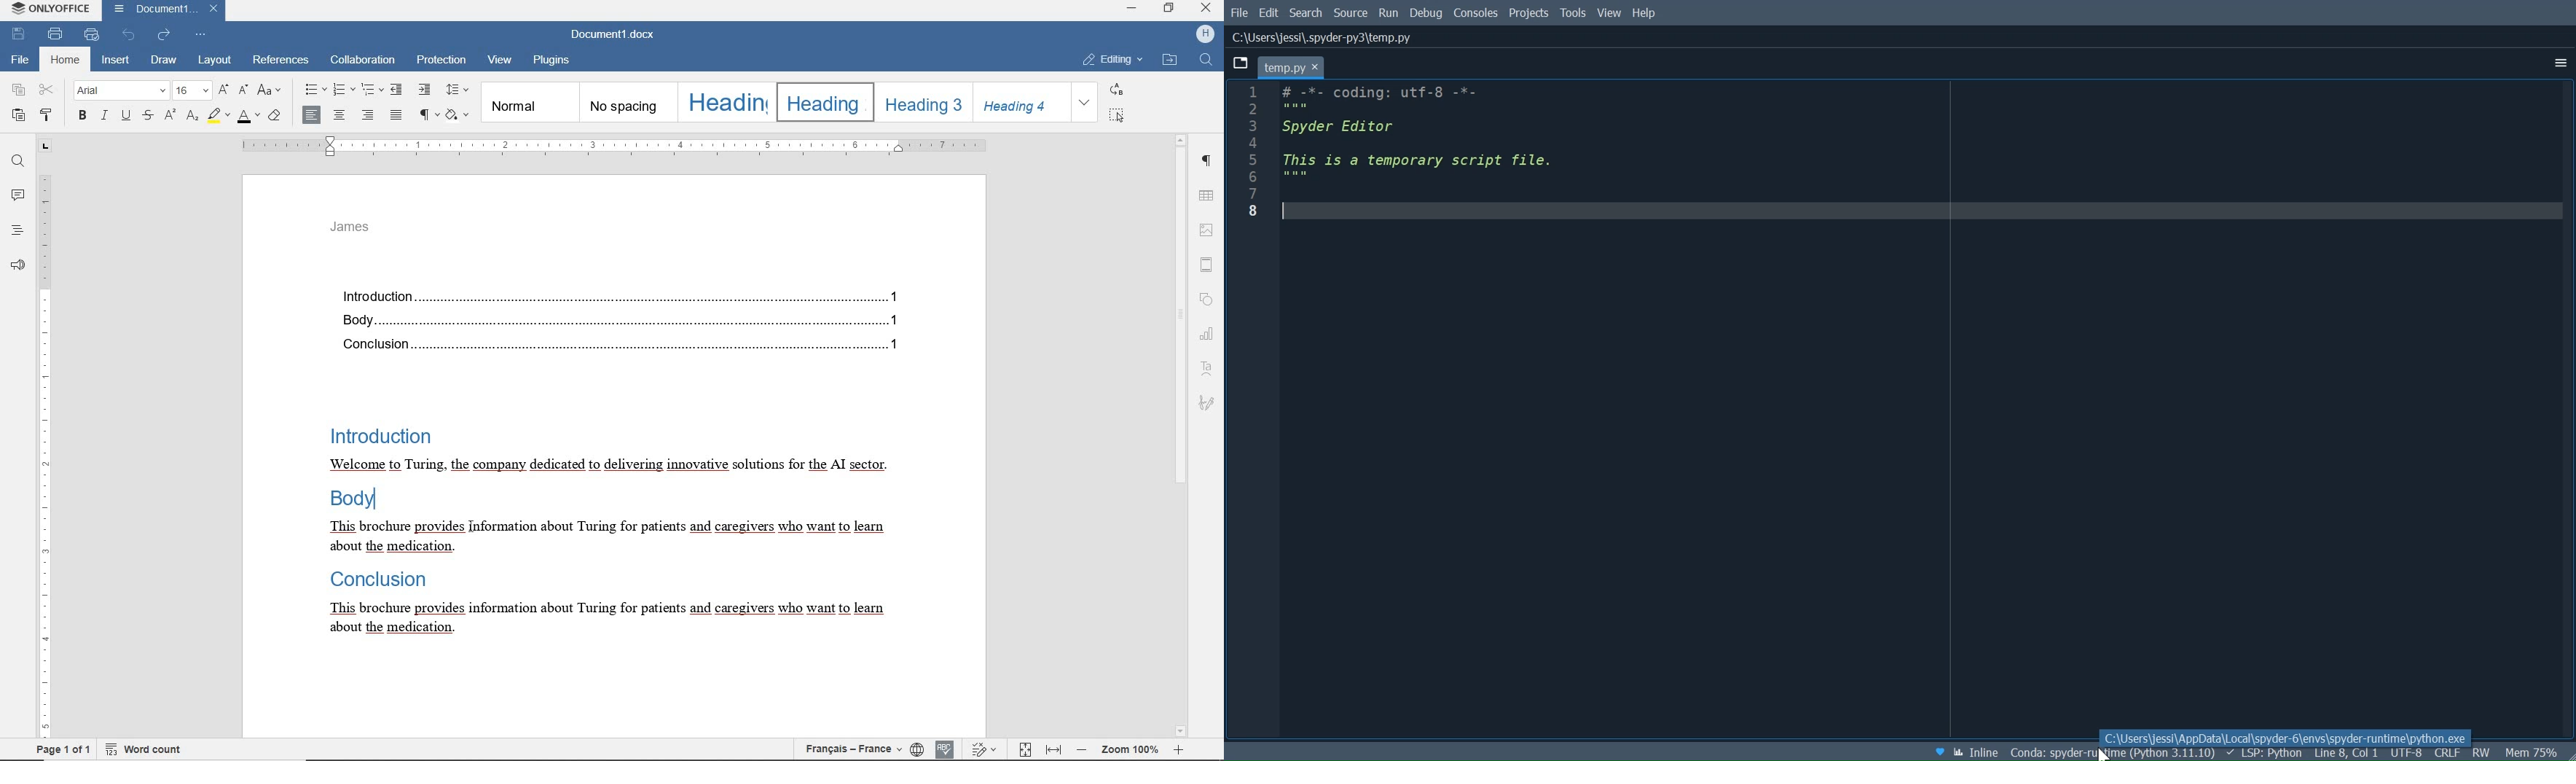 The width and height of the screenshot is (2576, 784). What do you see at coordinates (2102, 755) in the screenshot?
I see `` at bounding box center [2102, 755].